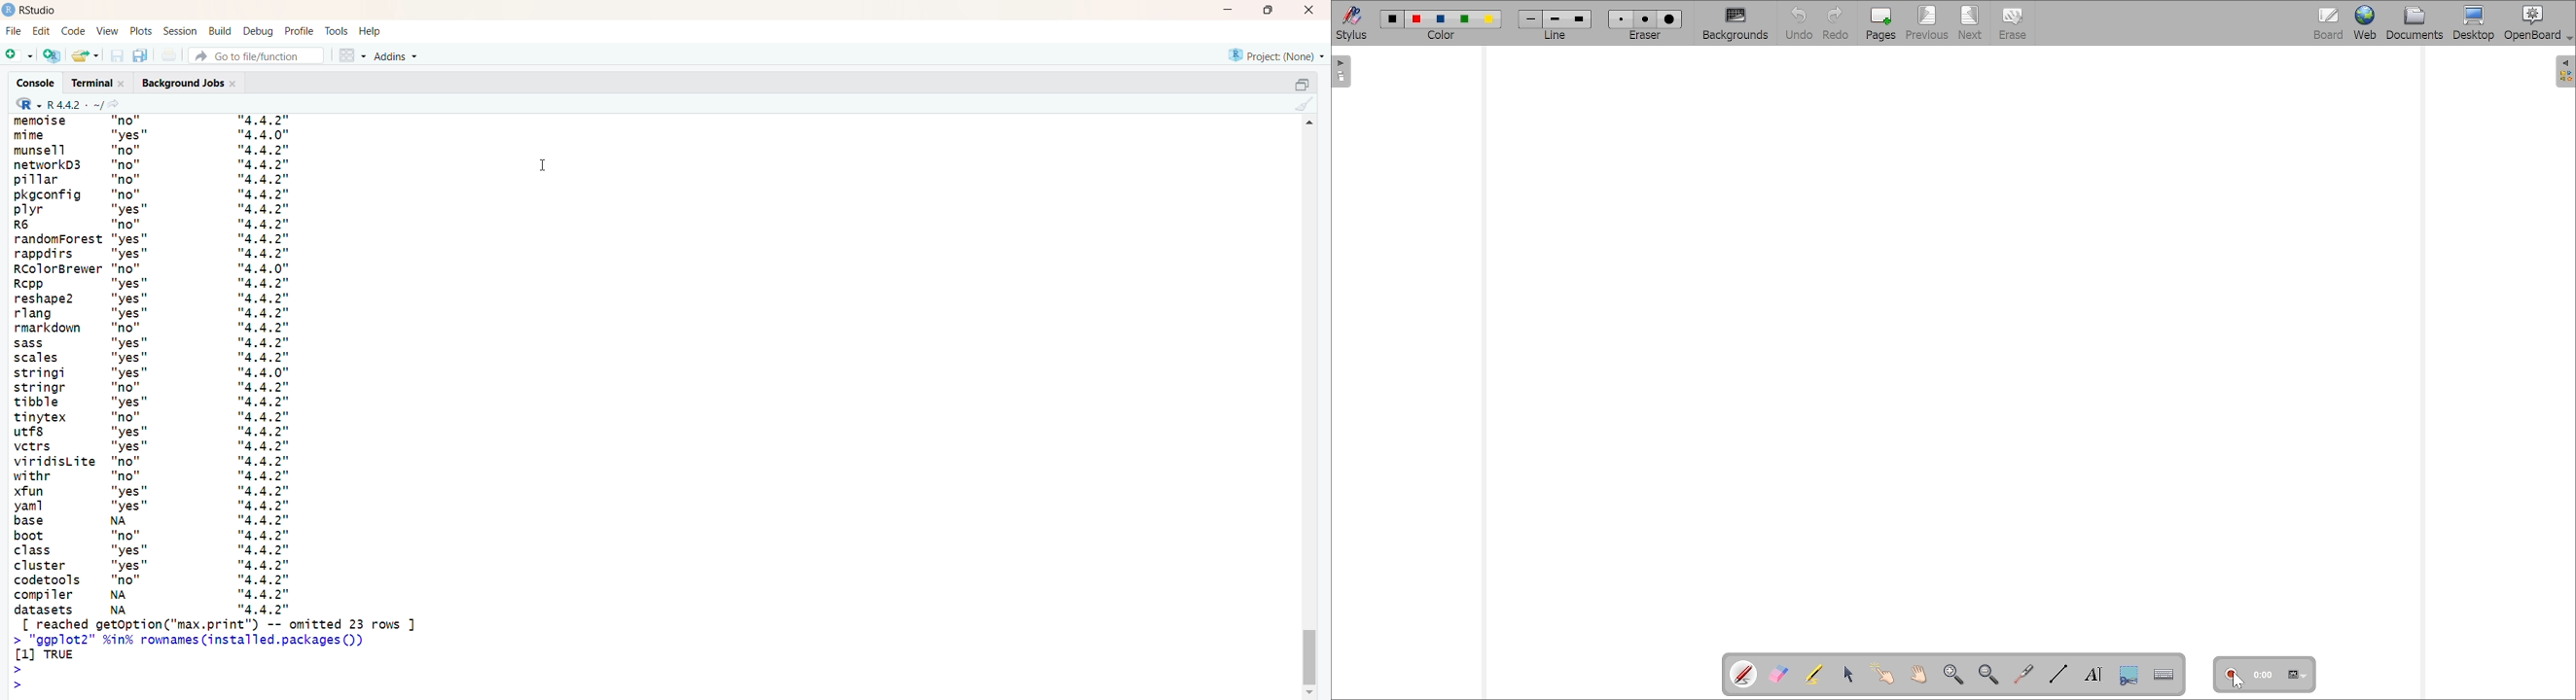 The image size is (2576, 700). I want to click on plots, so click(139, 30).